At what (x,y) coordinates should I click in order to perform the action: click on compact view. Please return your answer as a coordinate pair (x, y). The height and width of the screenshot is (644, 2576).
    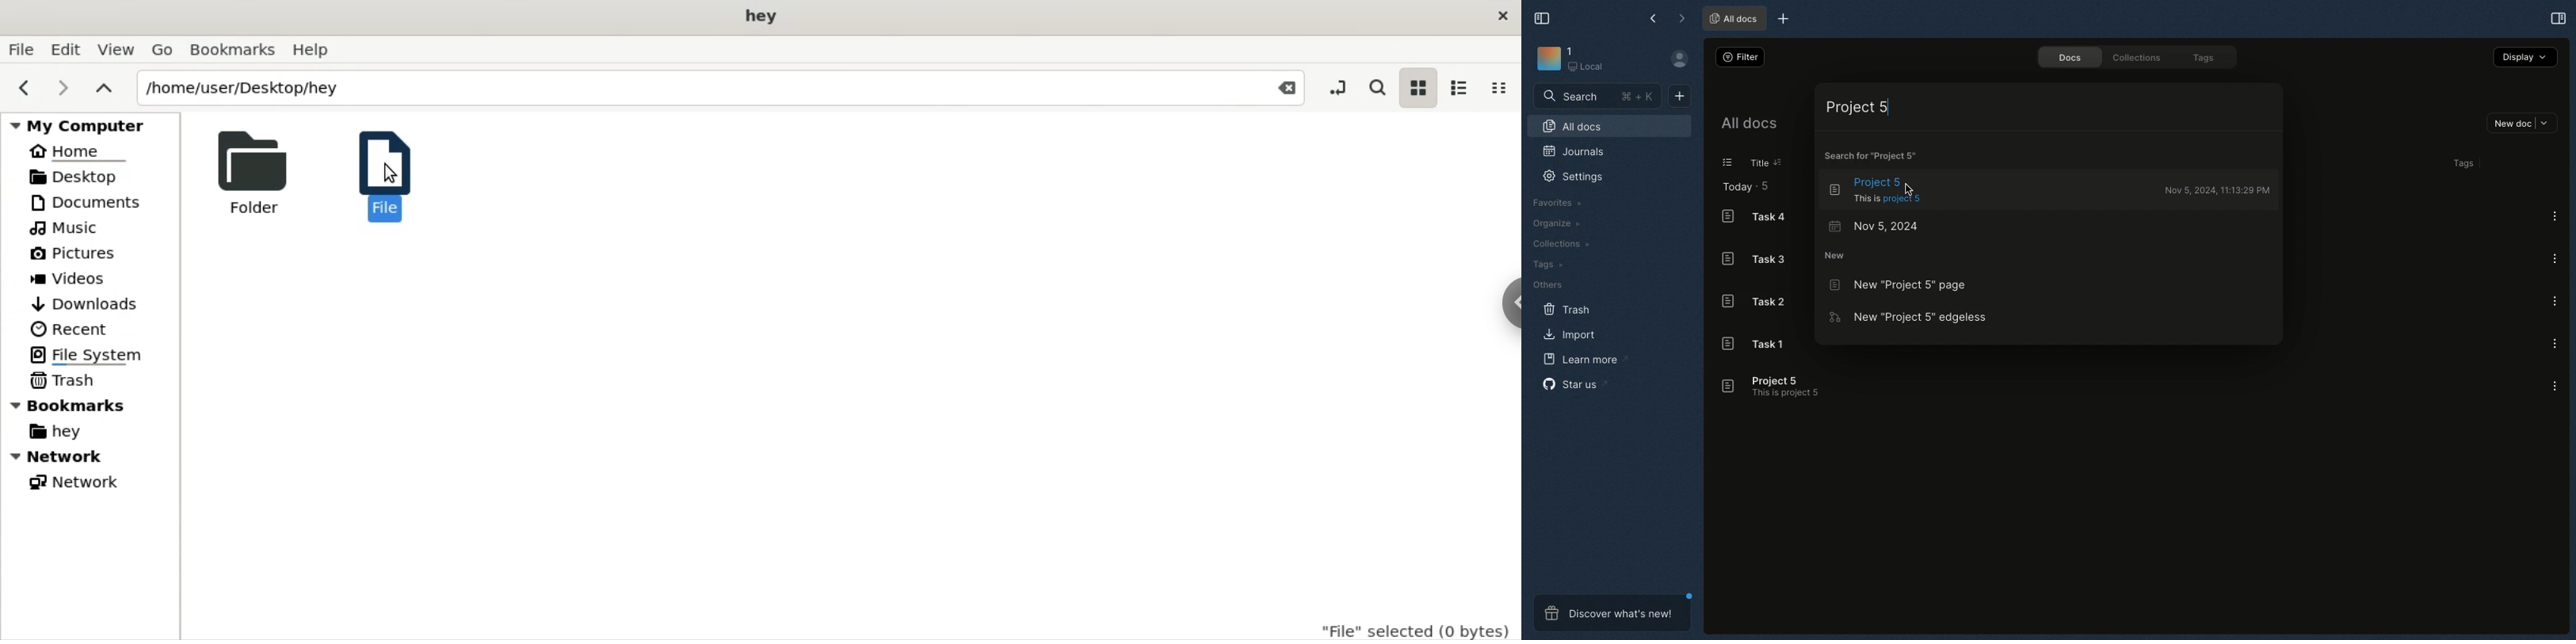
    Looking at the image, I should click on (1500, 88).